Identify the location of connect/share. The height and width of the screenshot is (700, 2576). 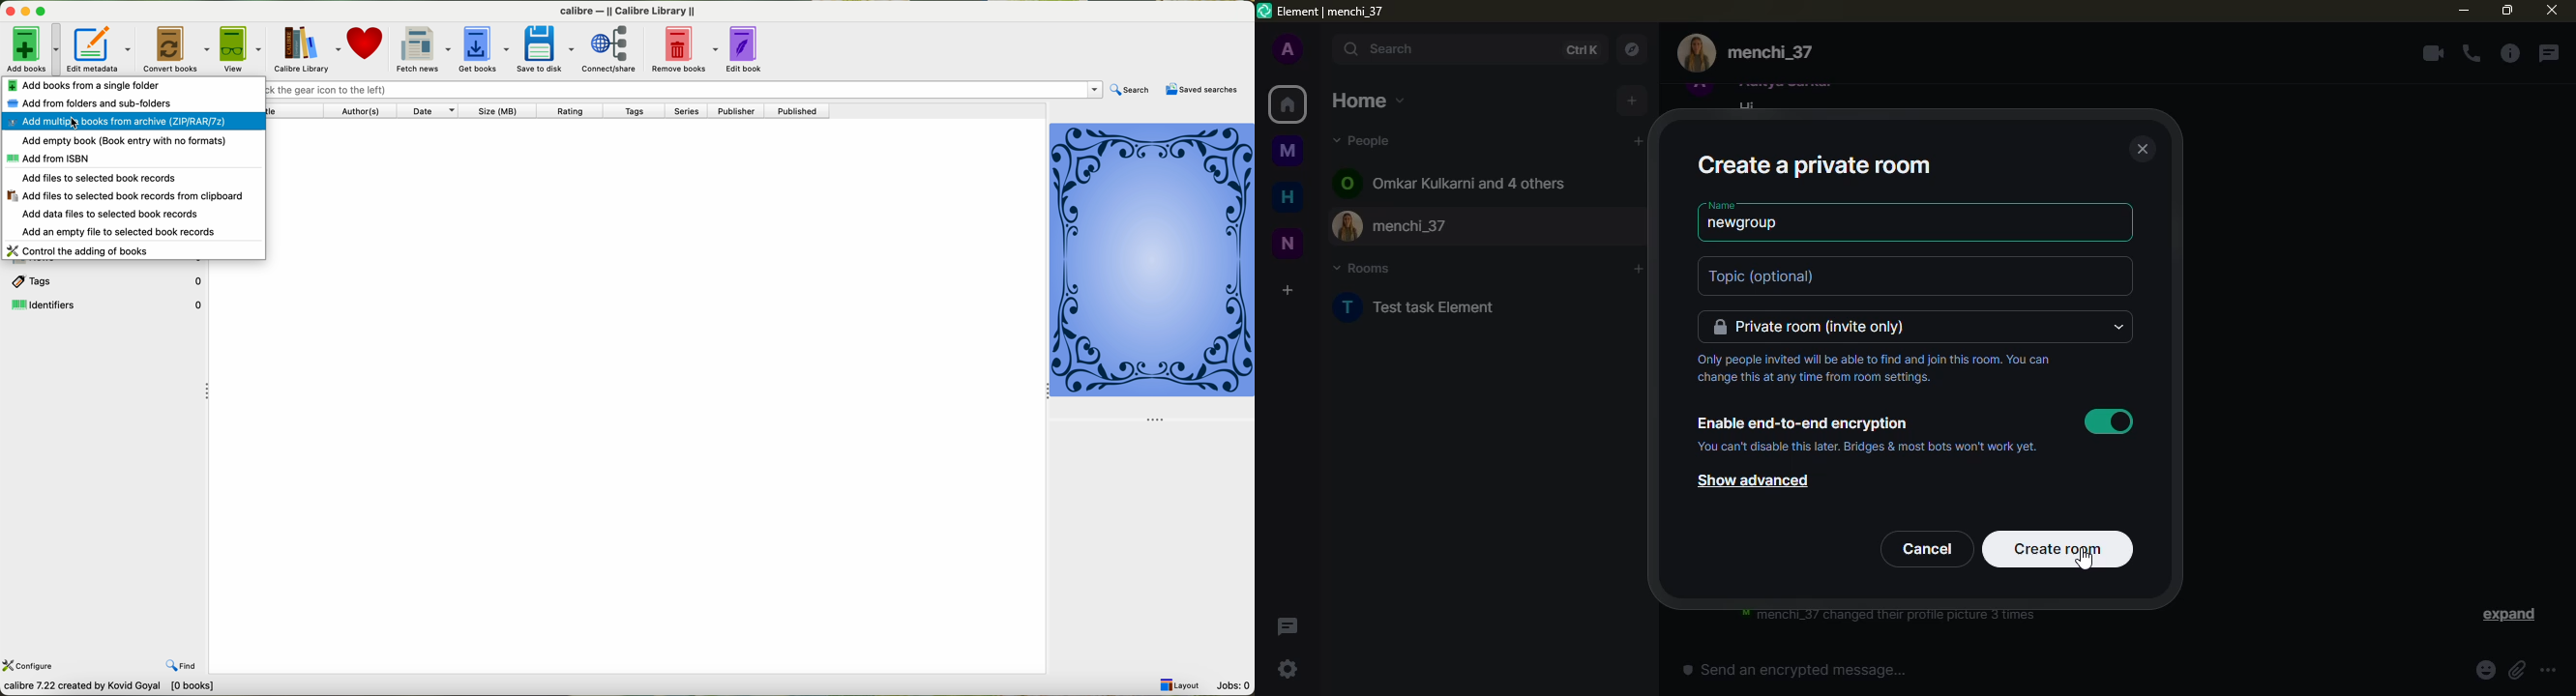
(614, 50).